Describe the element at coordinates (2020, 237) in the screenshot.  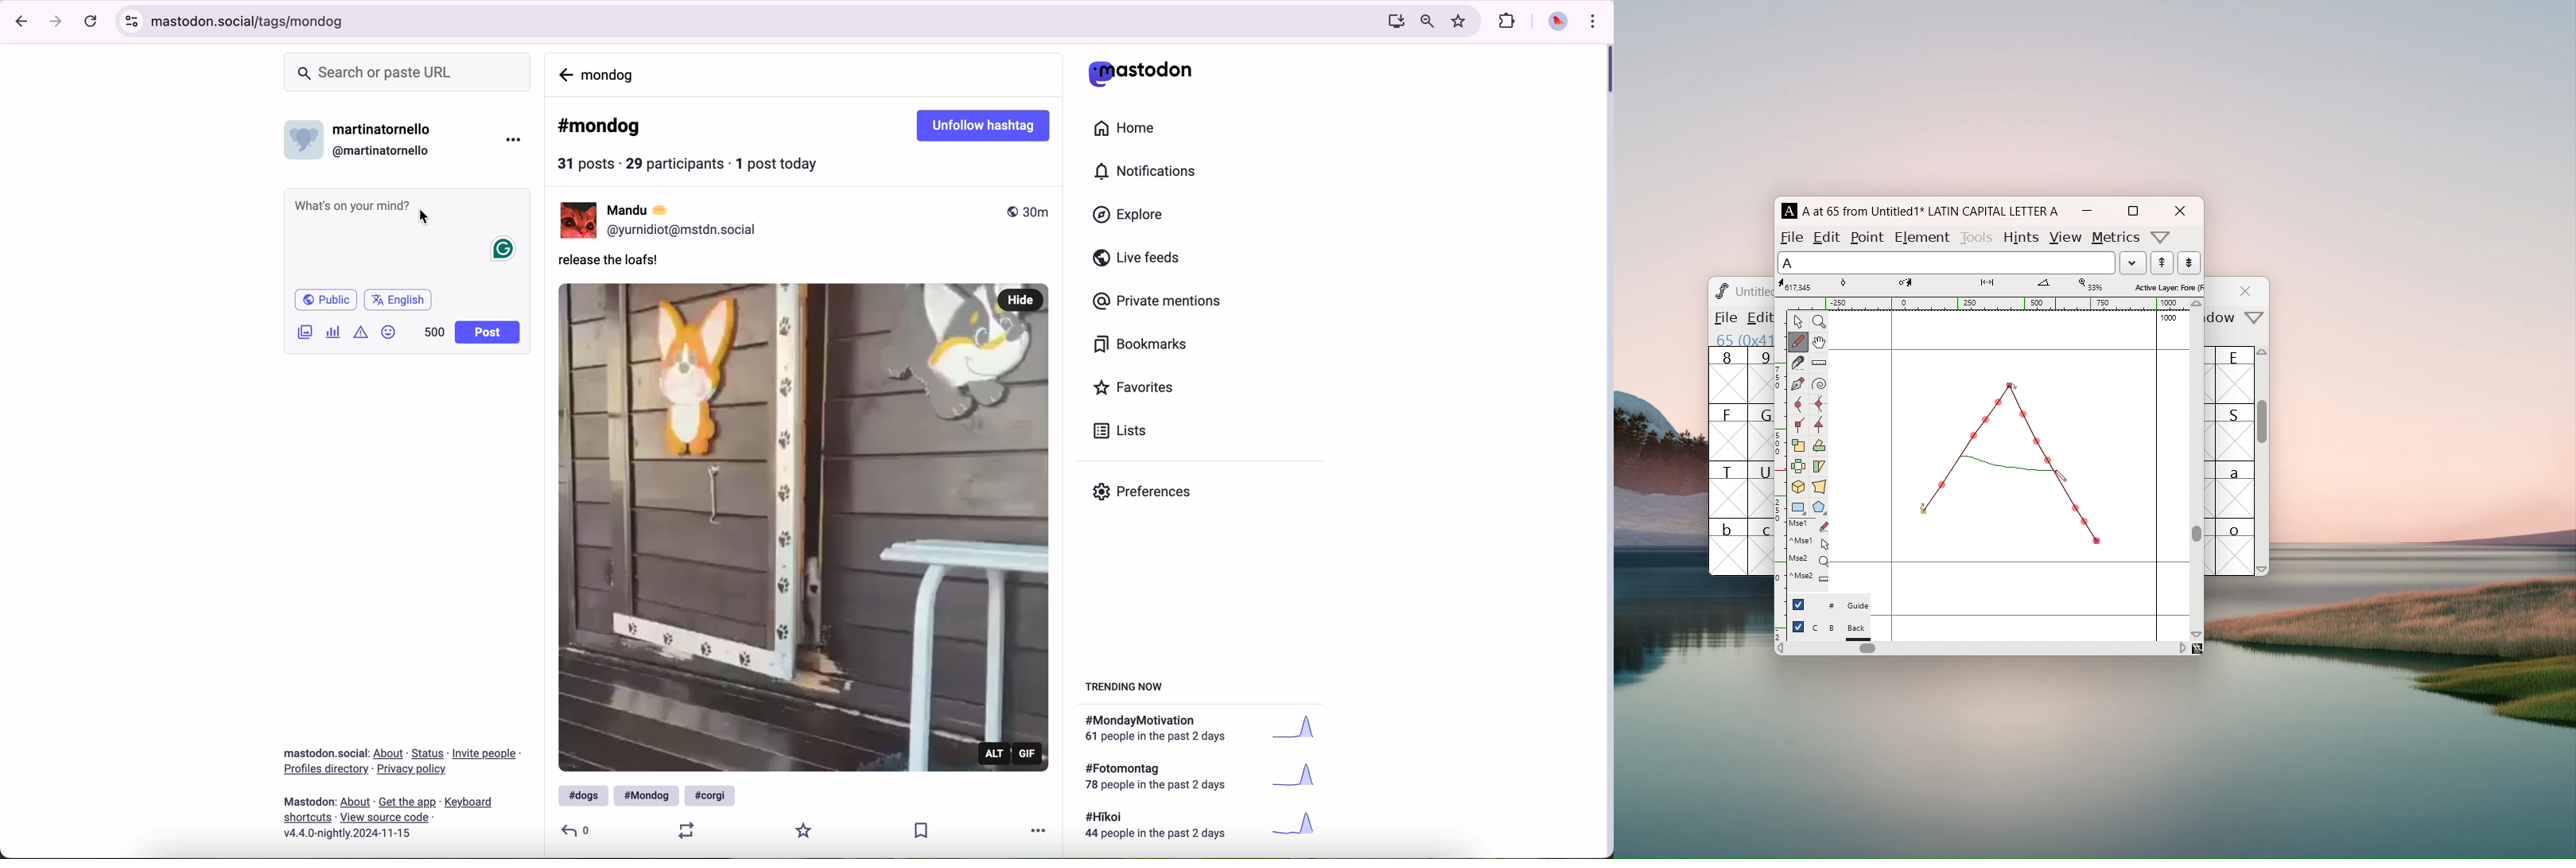
I see `hints` at that location.